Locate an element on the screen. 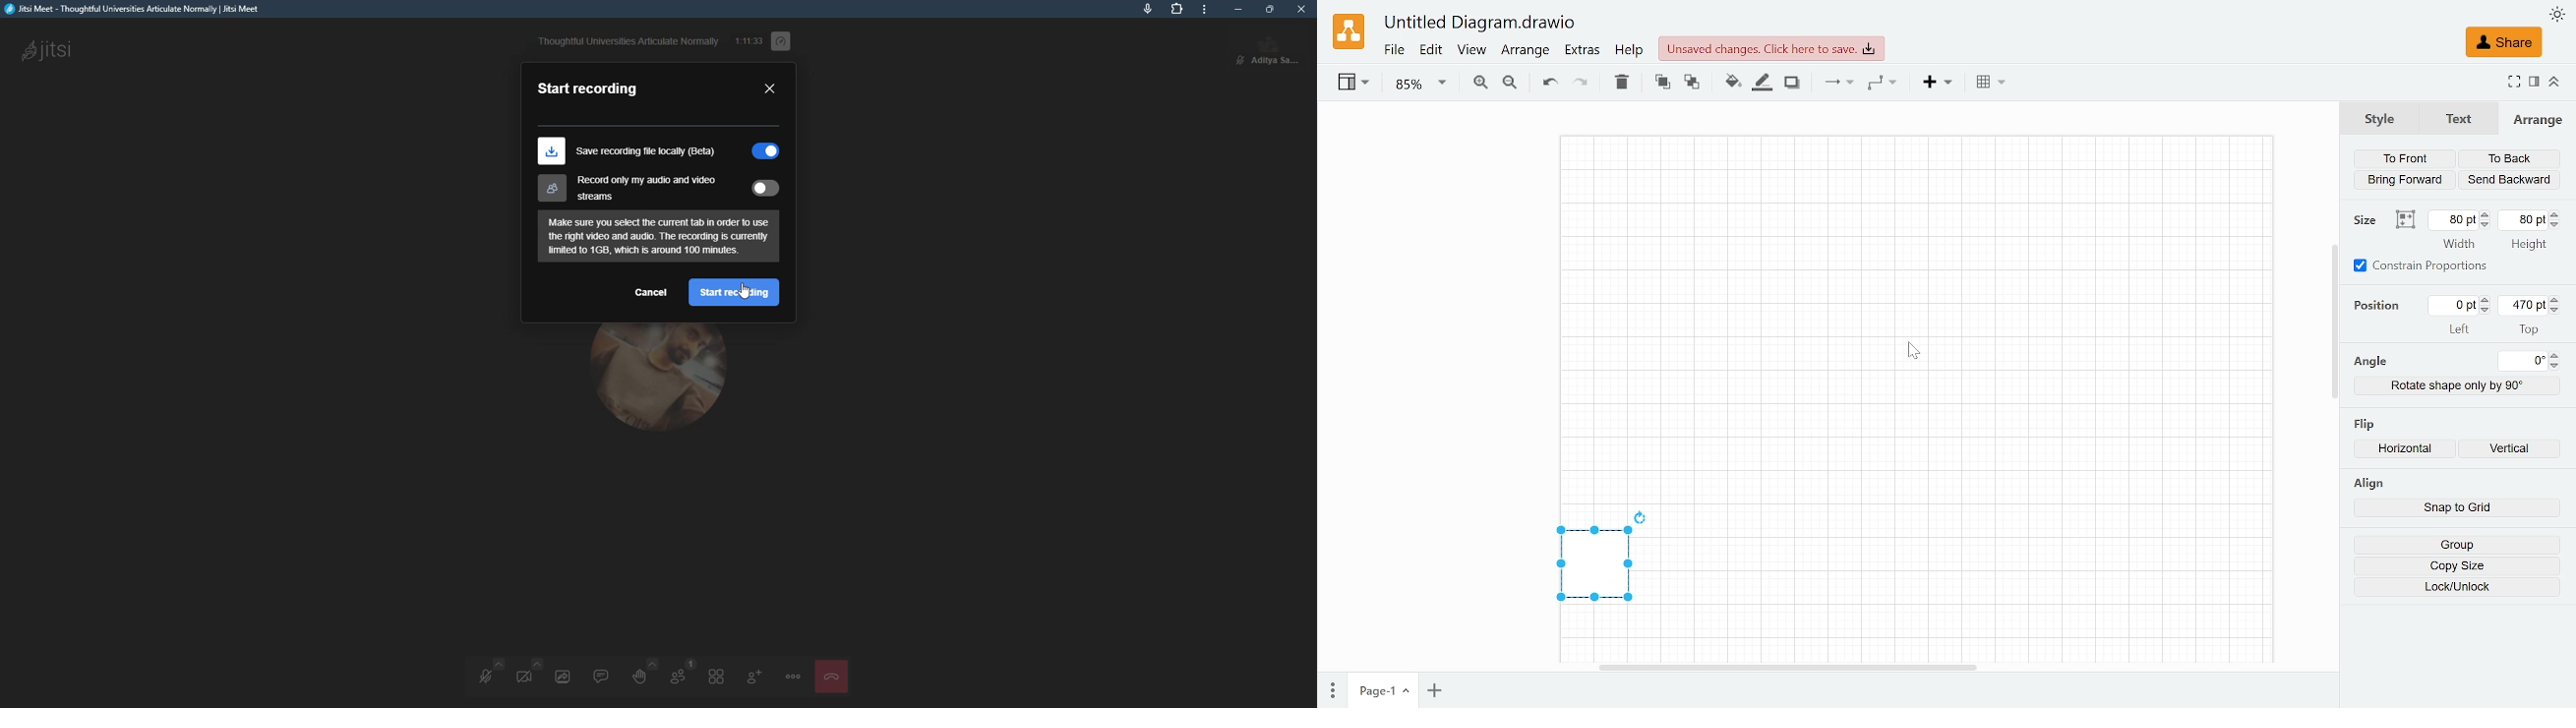 Image resolution: width=2576 pixels, height=728 pixels. 1:11:28 is located at coordinates (749, 39).